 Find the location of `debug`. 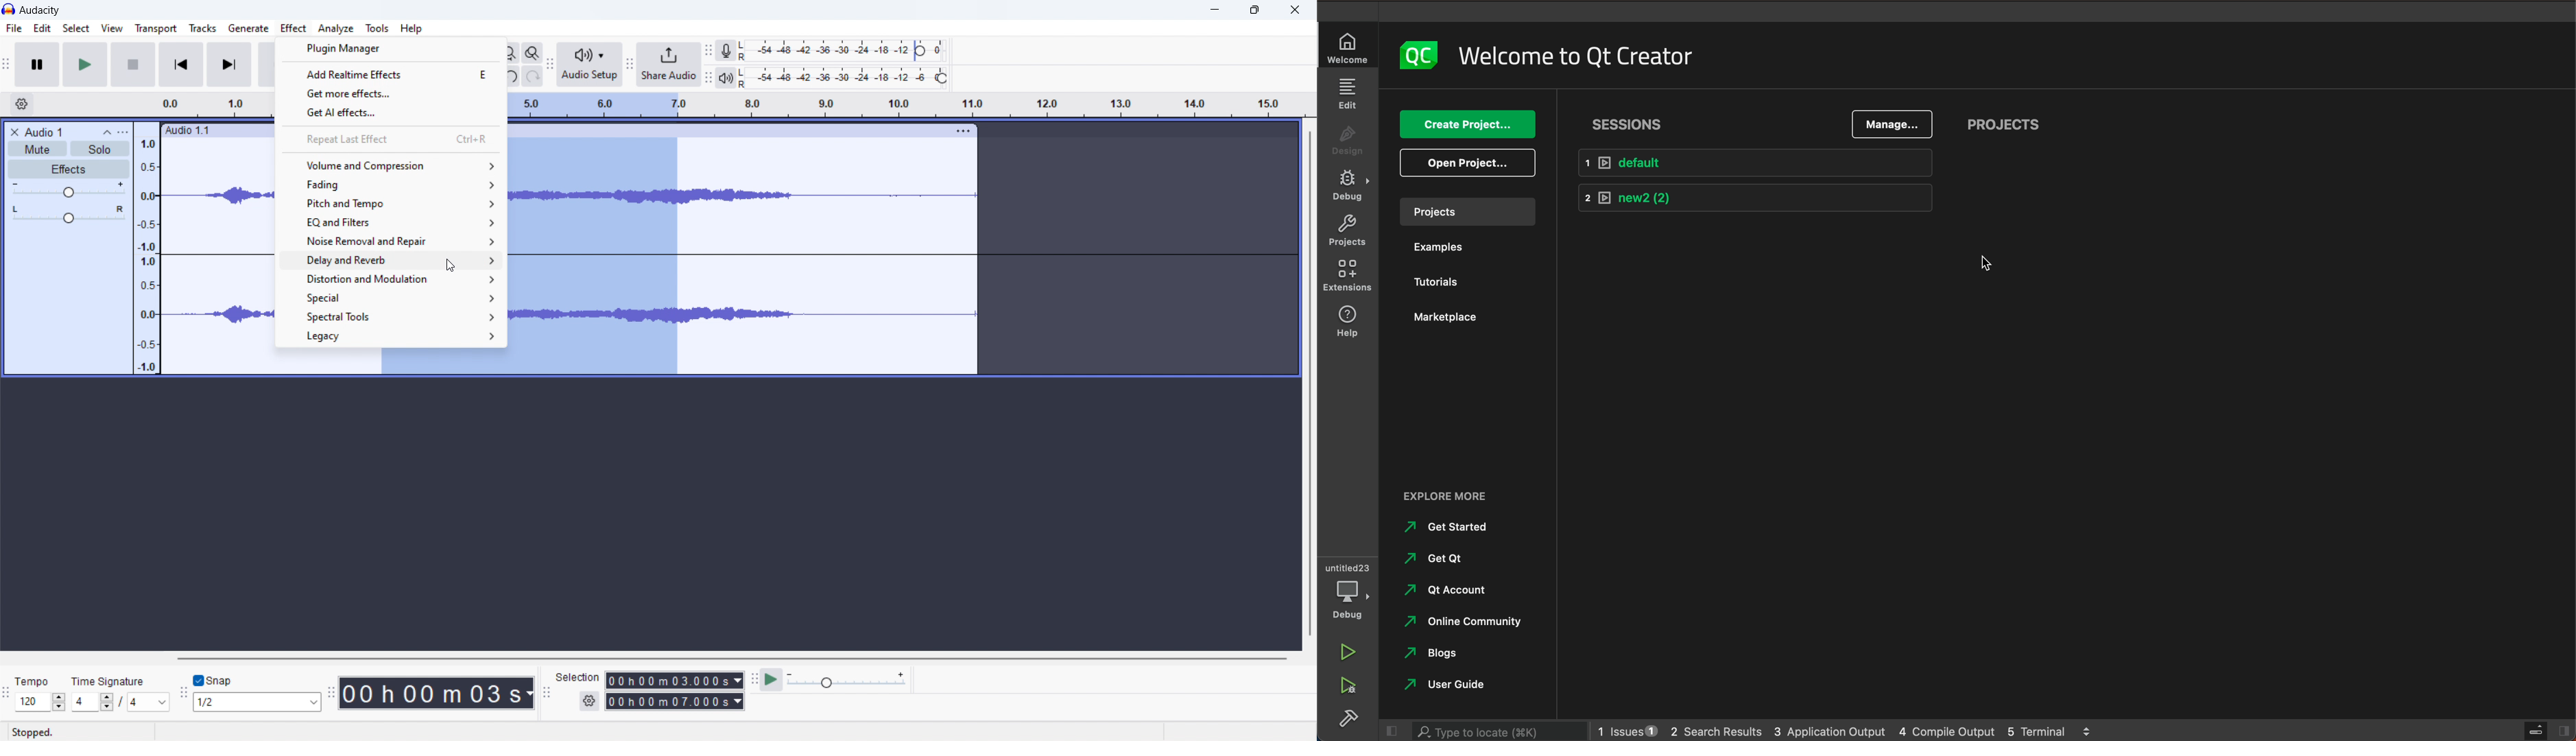

debug is located at coordinates (1347, 591).